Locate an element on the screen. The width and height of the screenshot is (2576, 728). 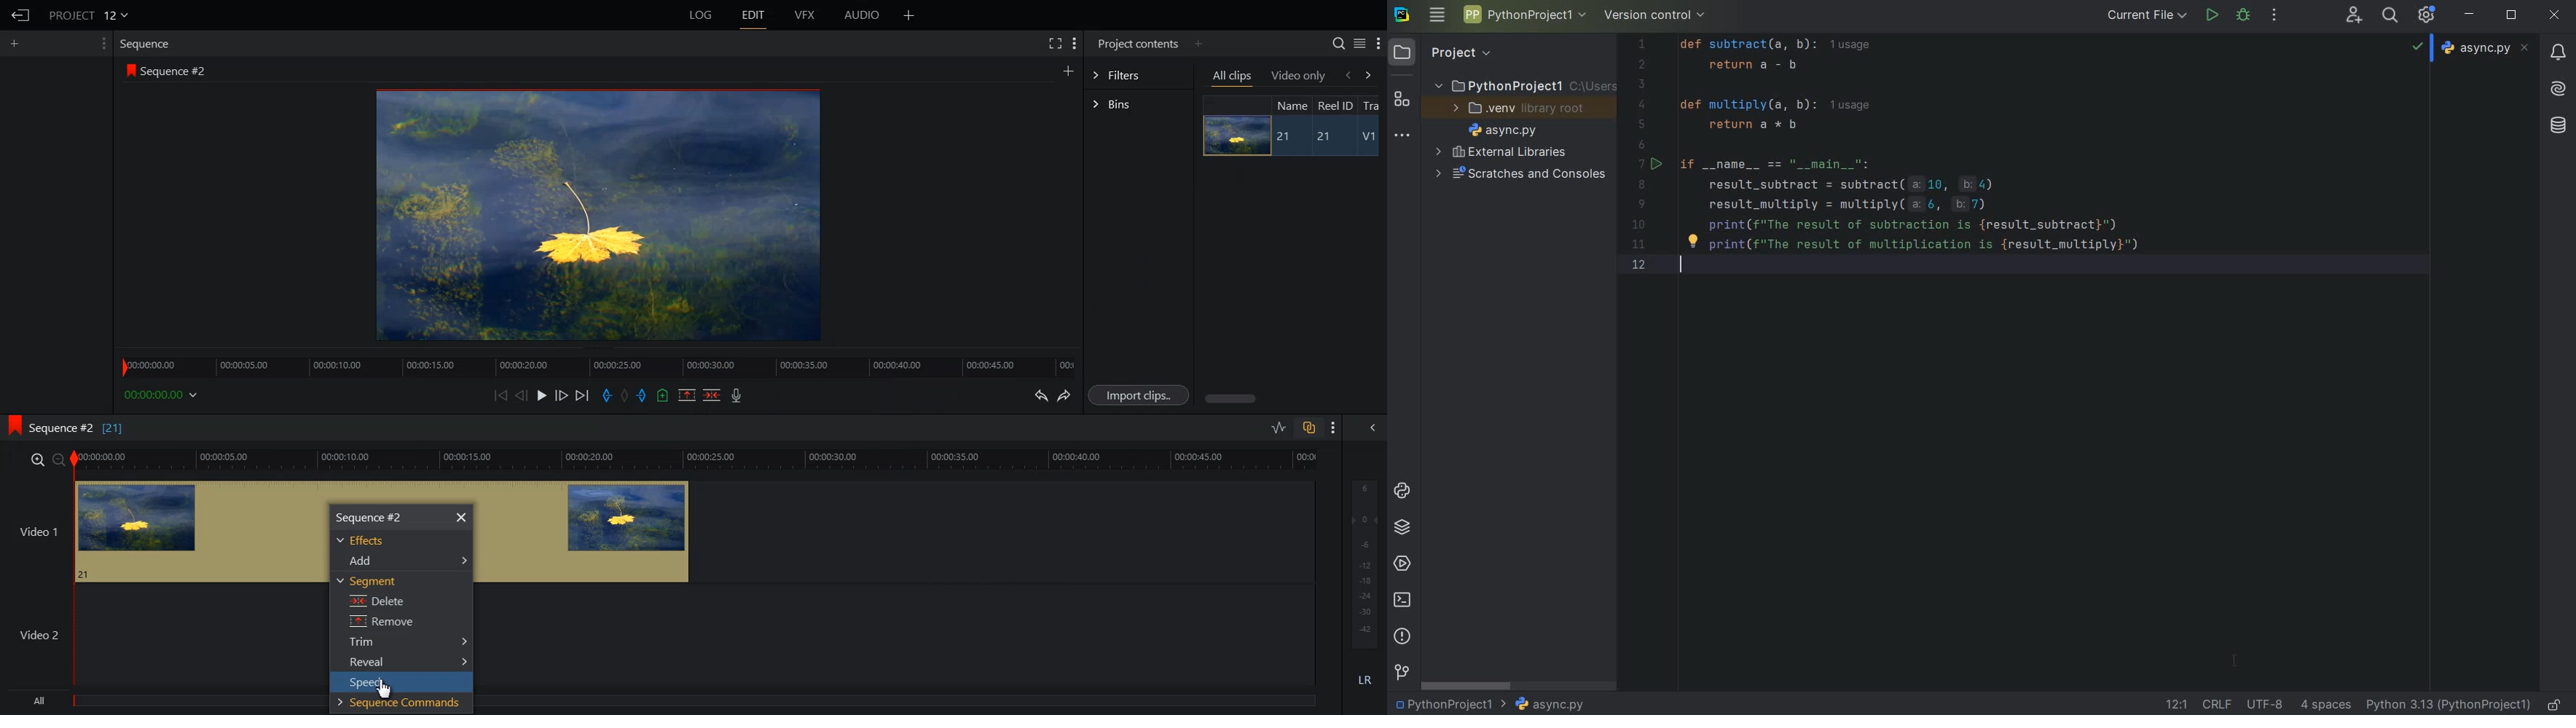
EDIT is located at coordinates (754, 15).